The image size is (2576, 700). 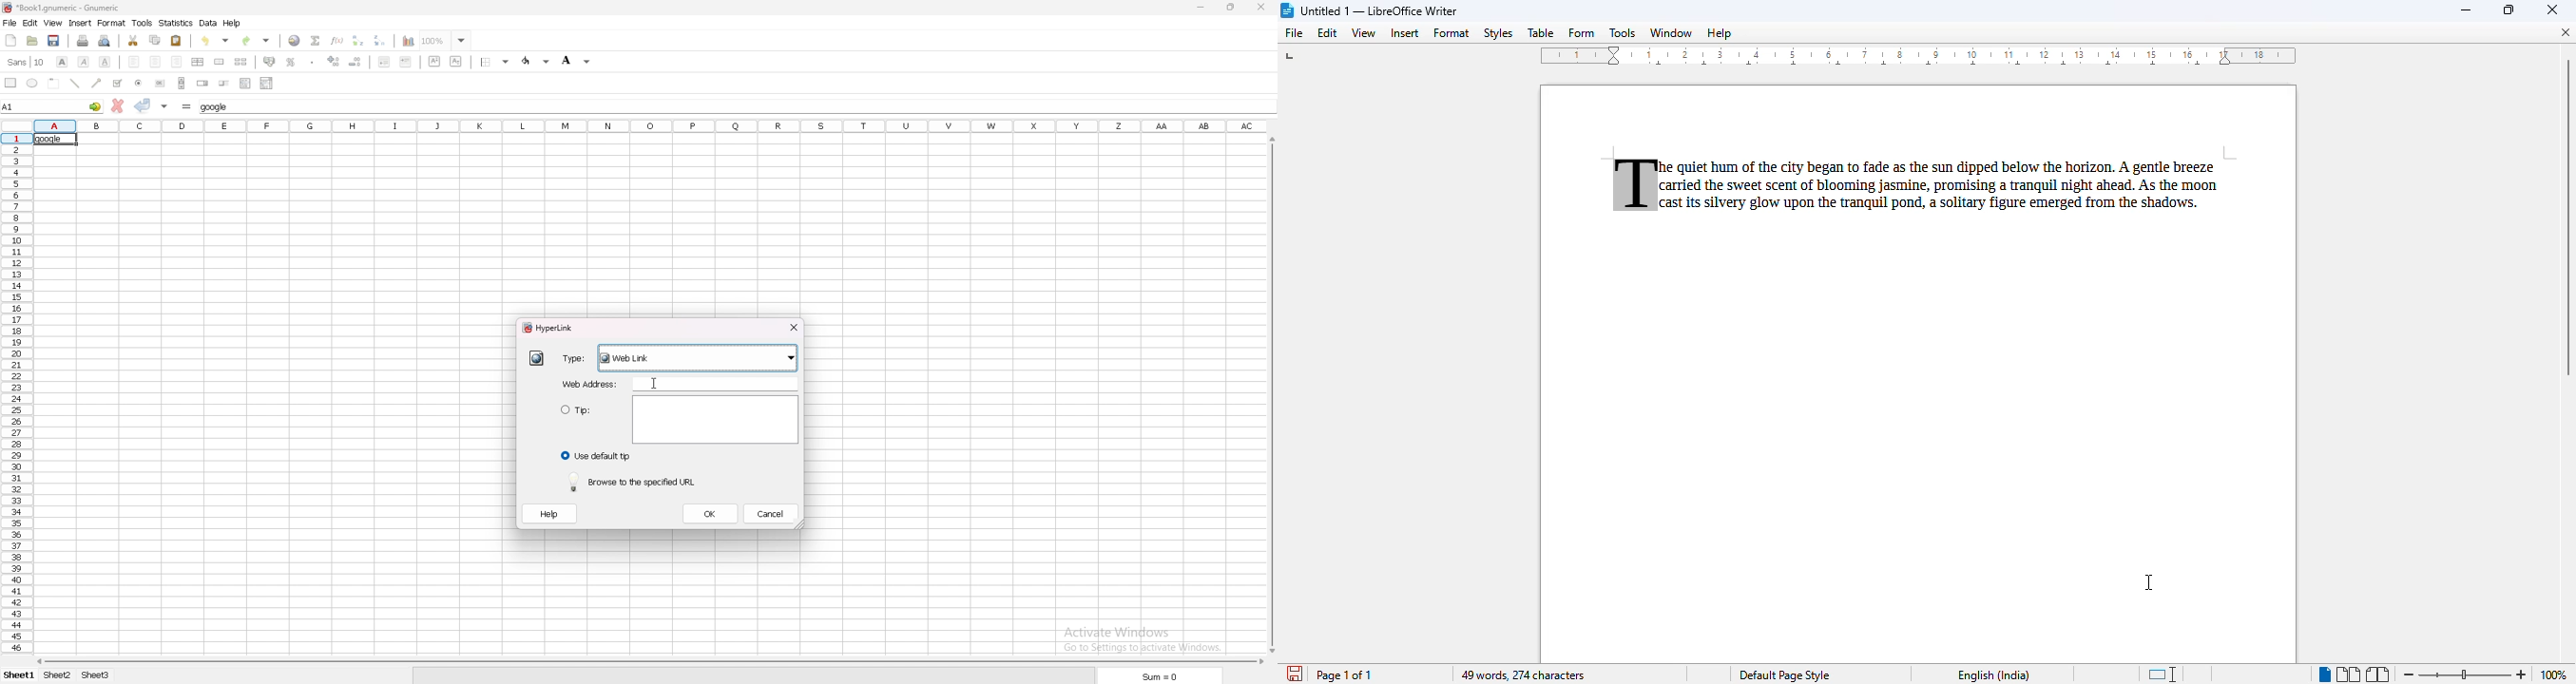 I want to click on sort descending, so click(x=380, y=40).